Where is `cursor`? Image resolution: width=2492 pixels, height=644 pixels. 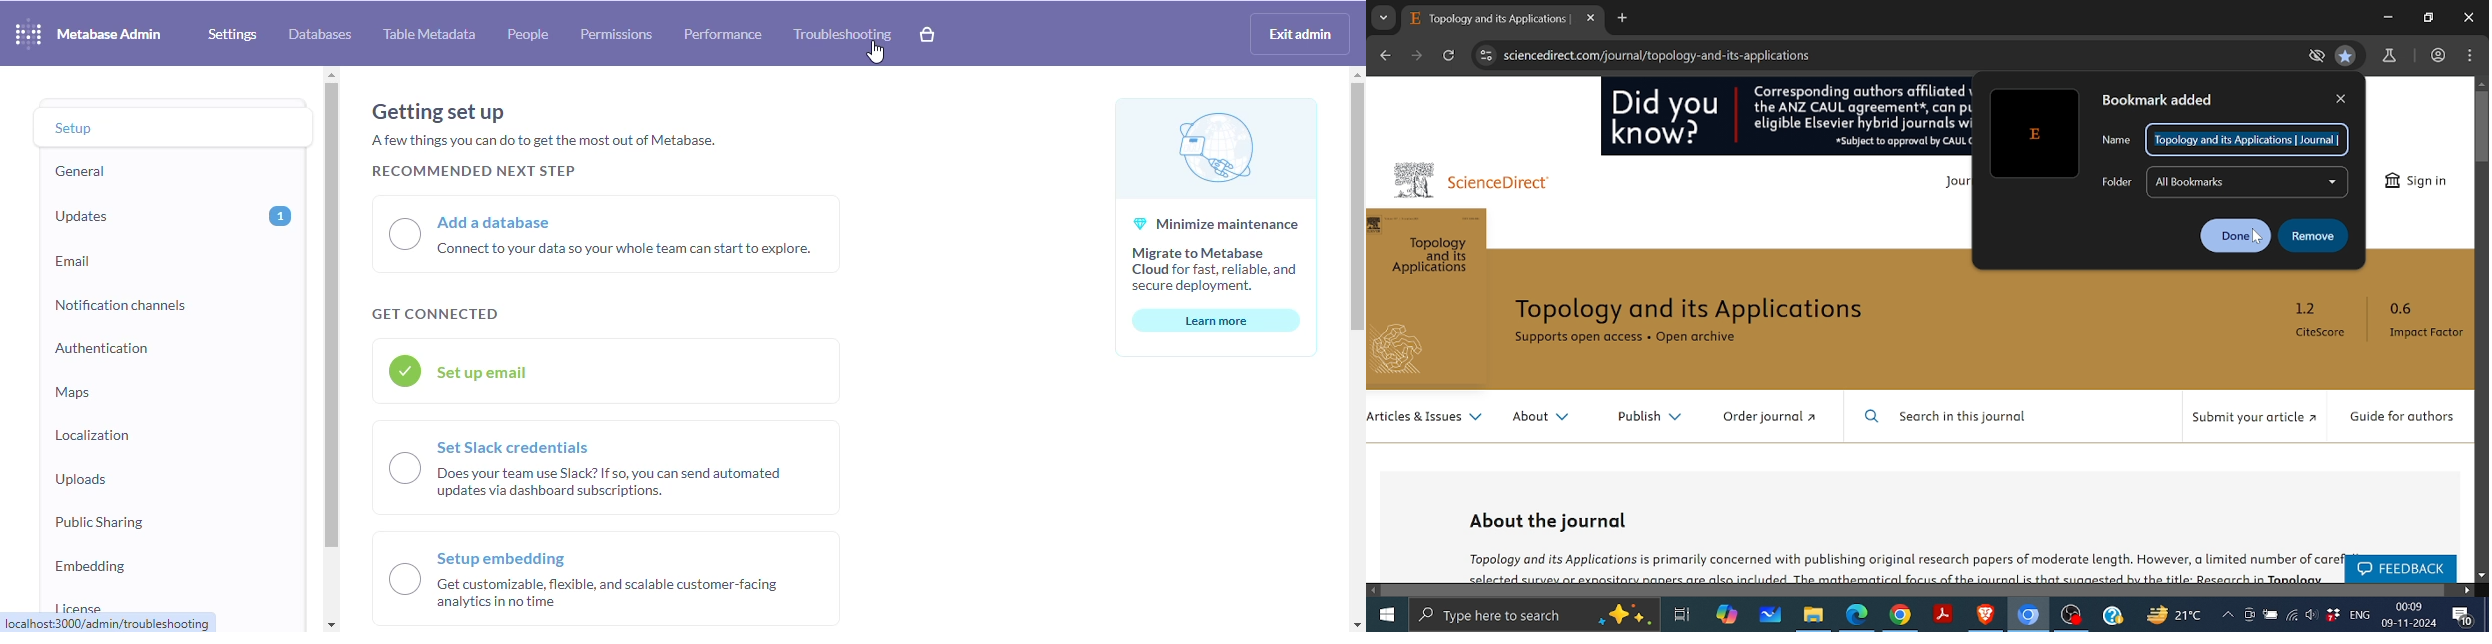
cursor is located at coordinates (2256, 245).